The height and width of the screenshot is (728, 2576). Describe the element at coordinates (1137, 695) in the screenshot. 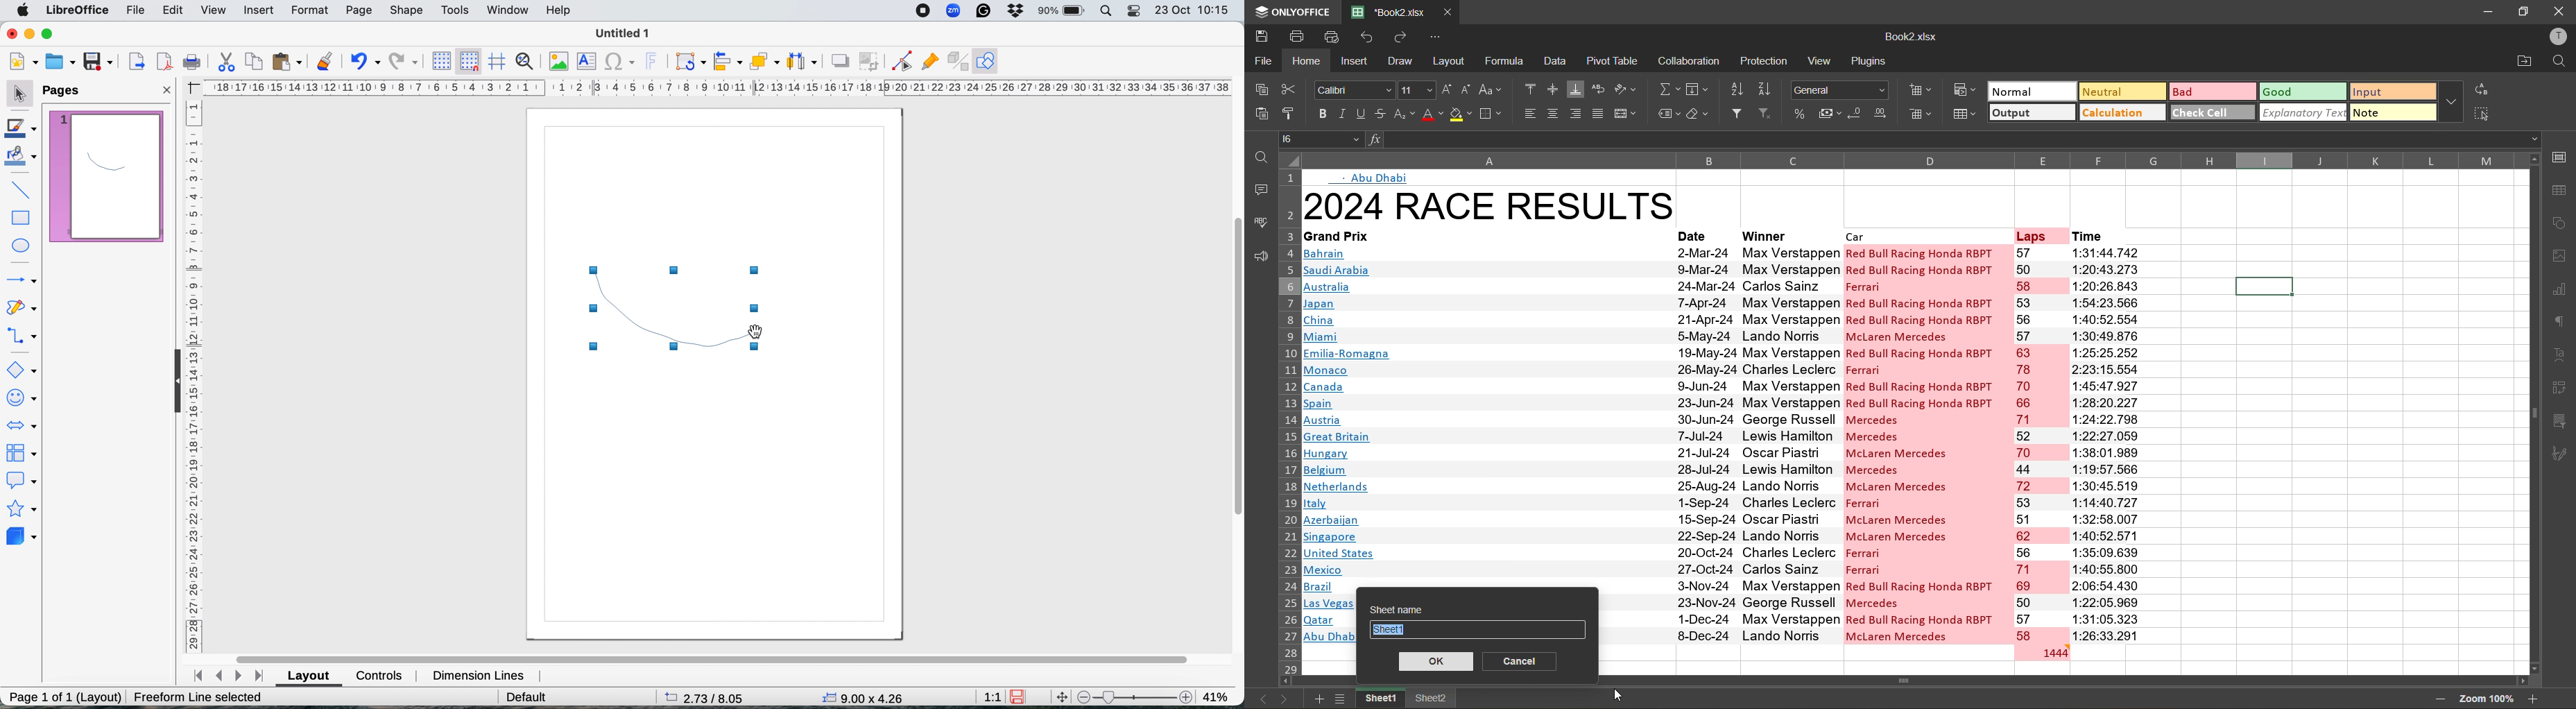

I see `zoom scale` at that location.